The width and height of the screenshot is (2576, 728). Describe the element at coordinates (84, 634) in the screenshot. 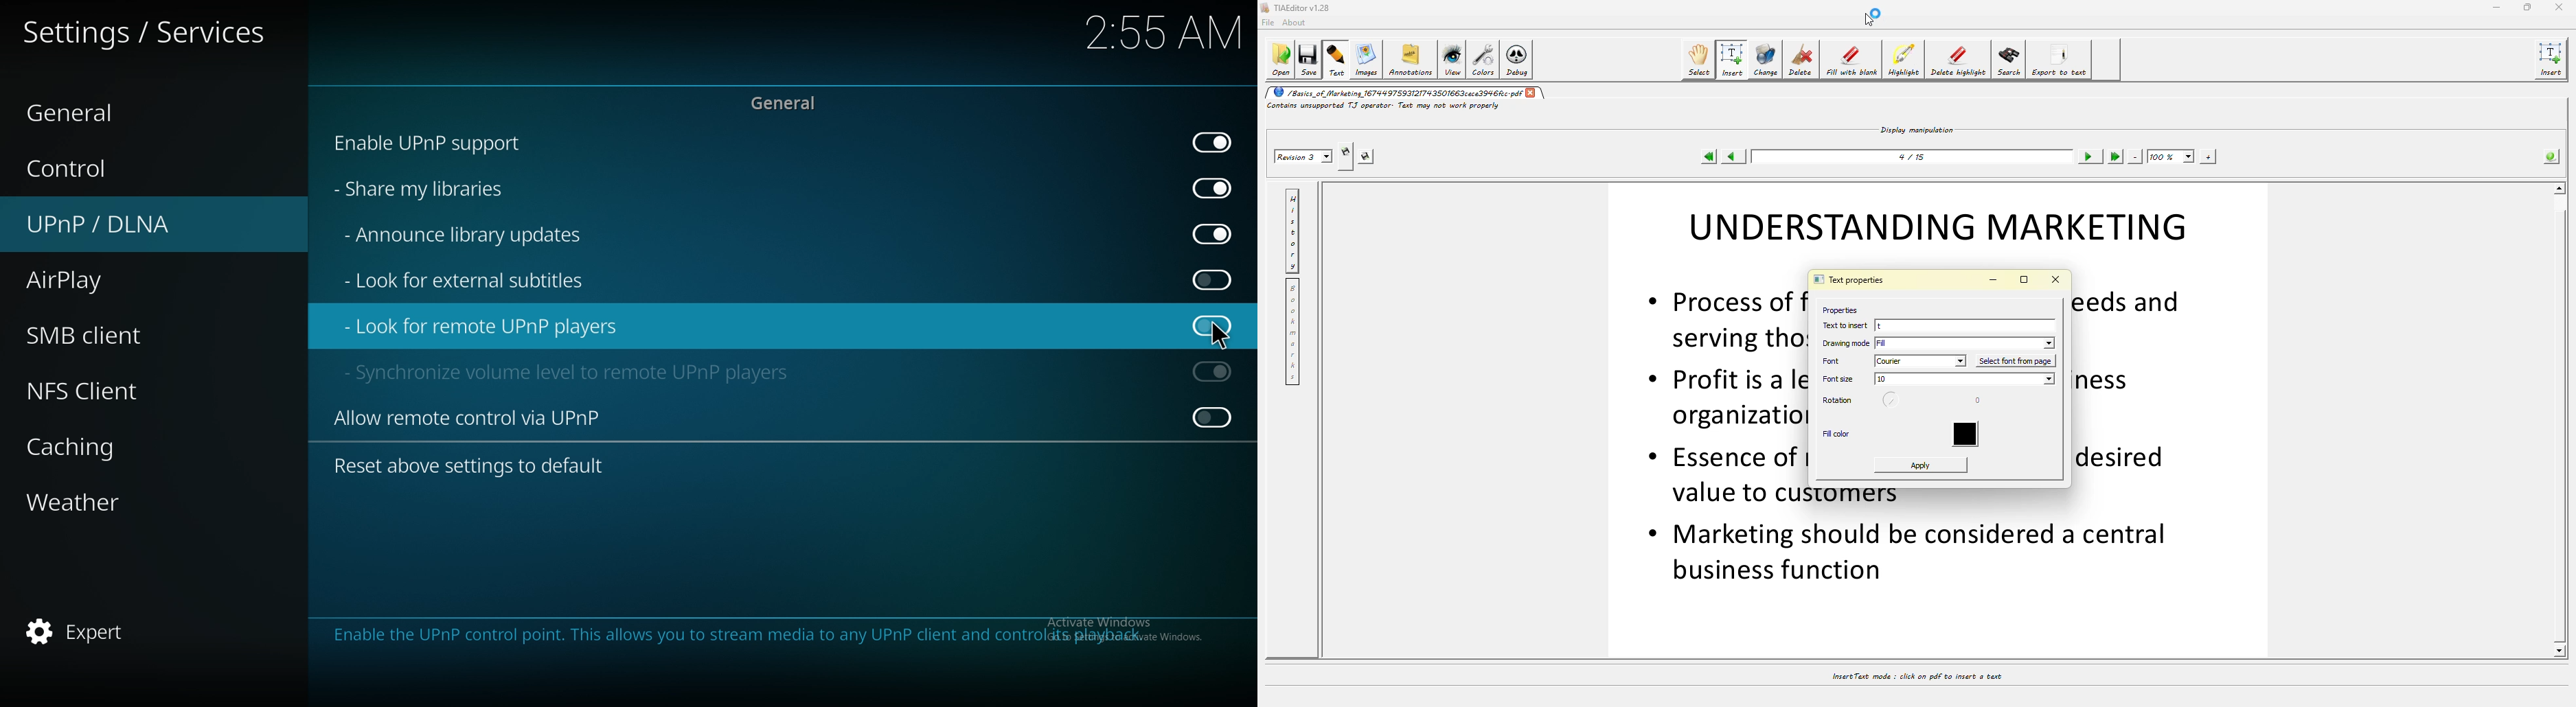

I see `expert` at that location.